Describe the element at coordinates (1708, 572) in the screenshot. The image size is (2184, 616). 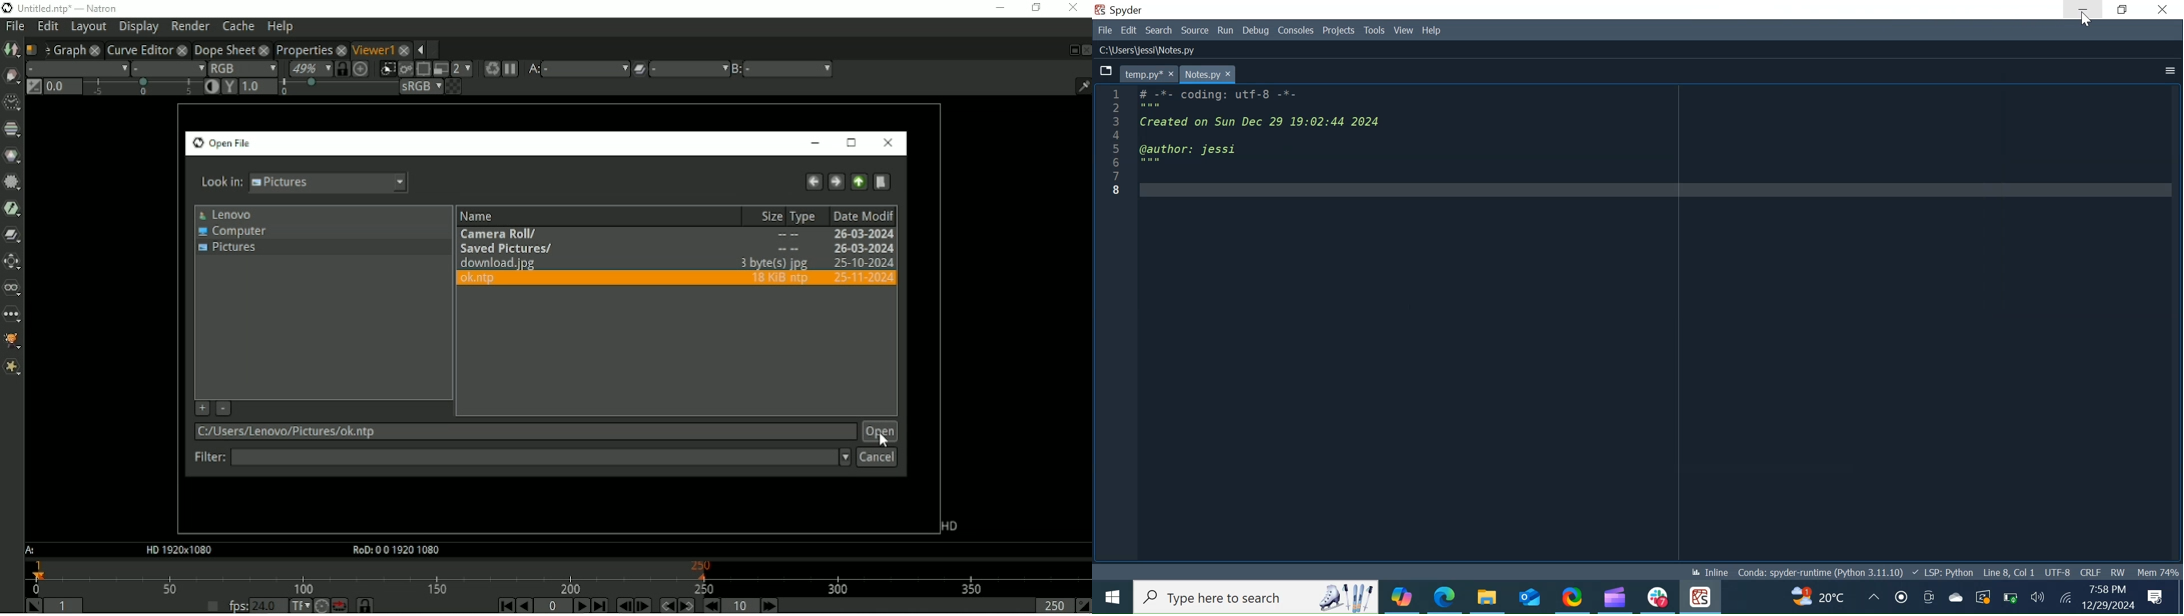
I see `Inline` at that location.